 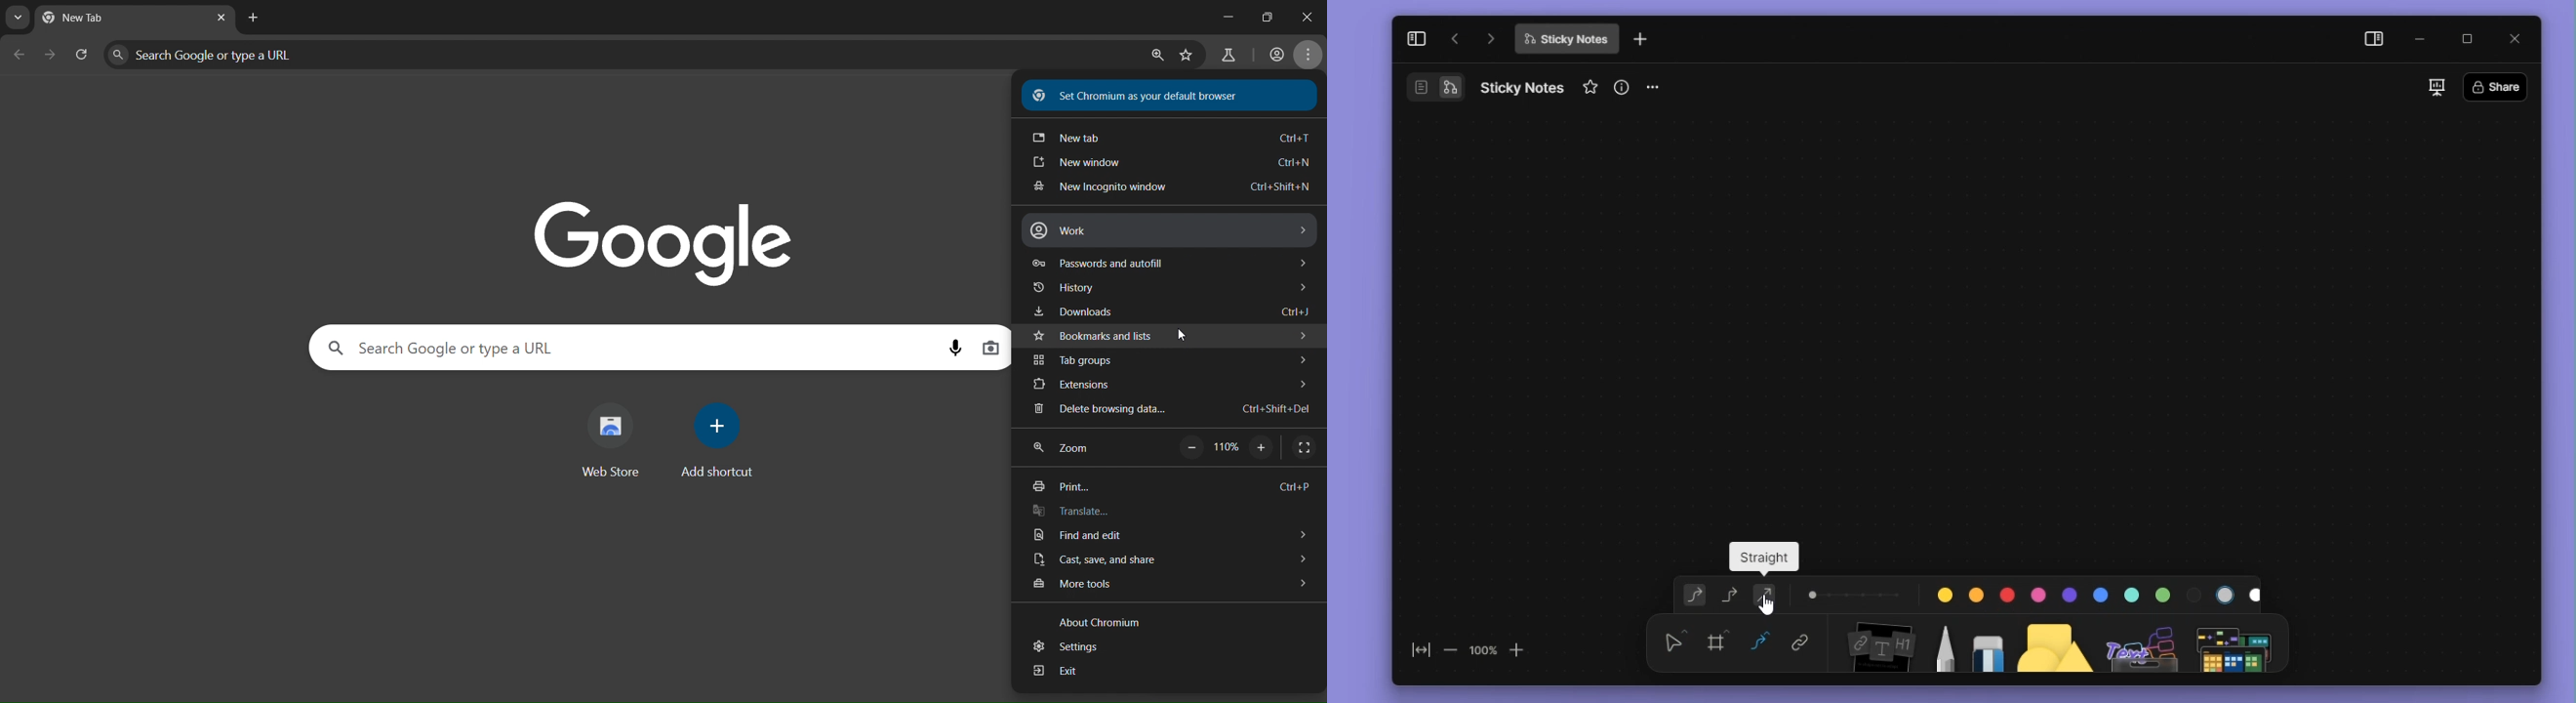 I want to click on Set Chromium as your default browser, so click(x=1170, y=95).